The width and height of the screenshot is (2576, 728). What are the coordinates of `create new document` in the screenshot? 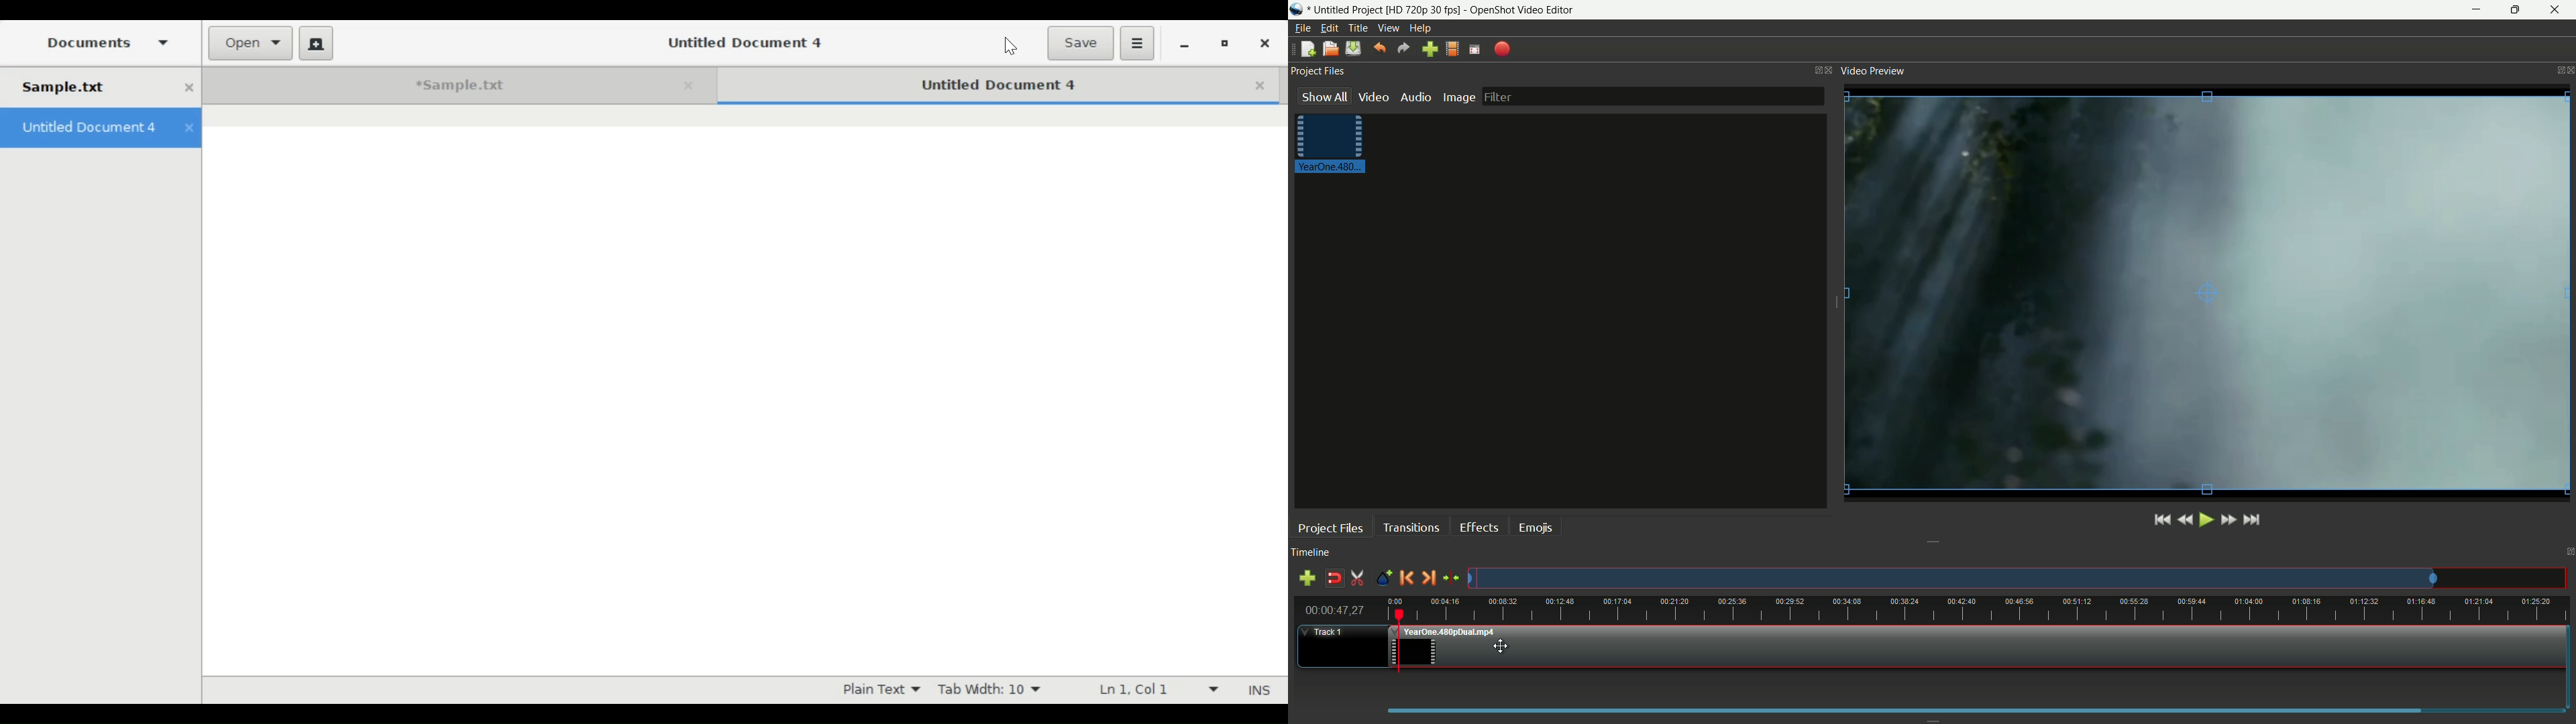 It's located at (316, 43).